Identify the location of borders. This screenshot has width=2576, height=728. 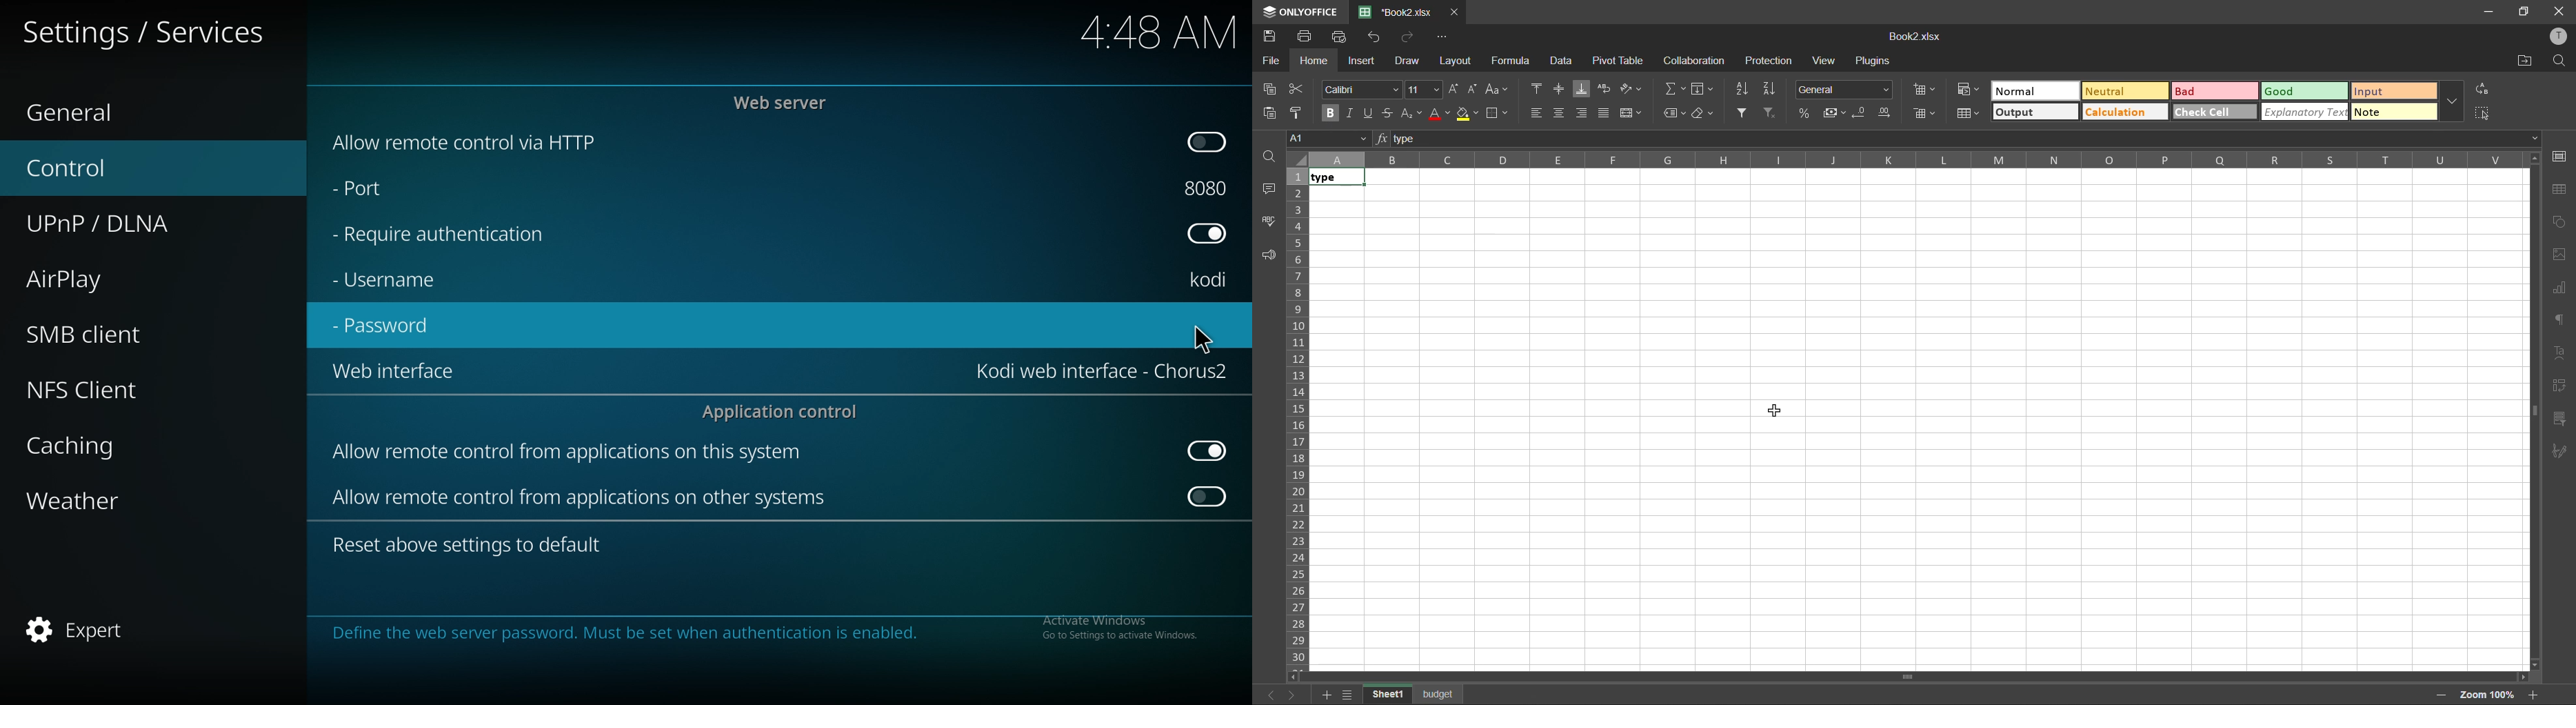
(1496, 115).